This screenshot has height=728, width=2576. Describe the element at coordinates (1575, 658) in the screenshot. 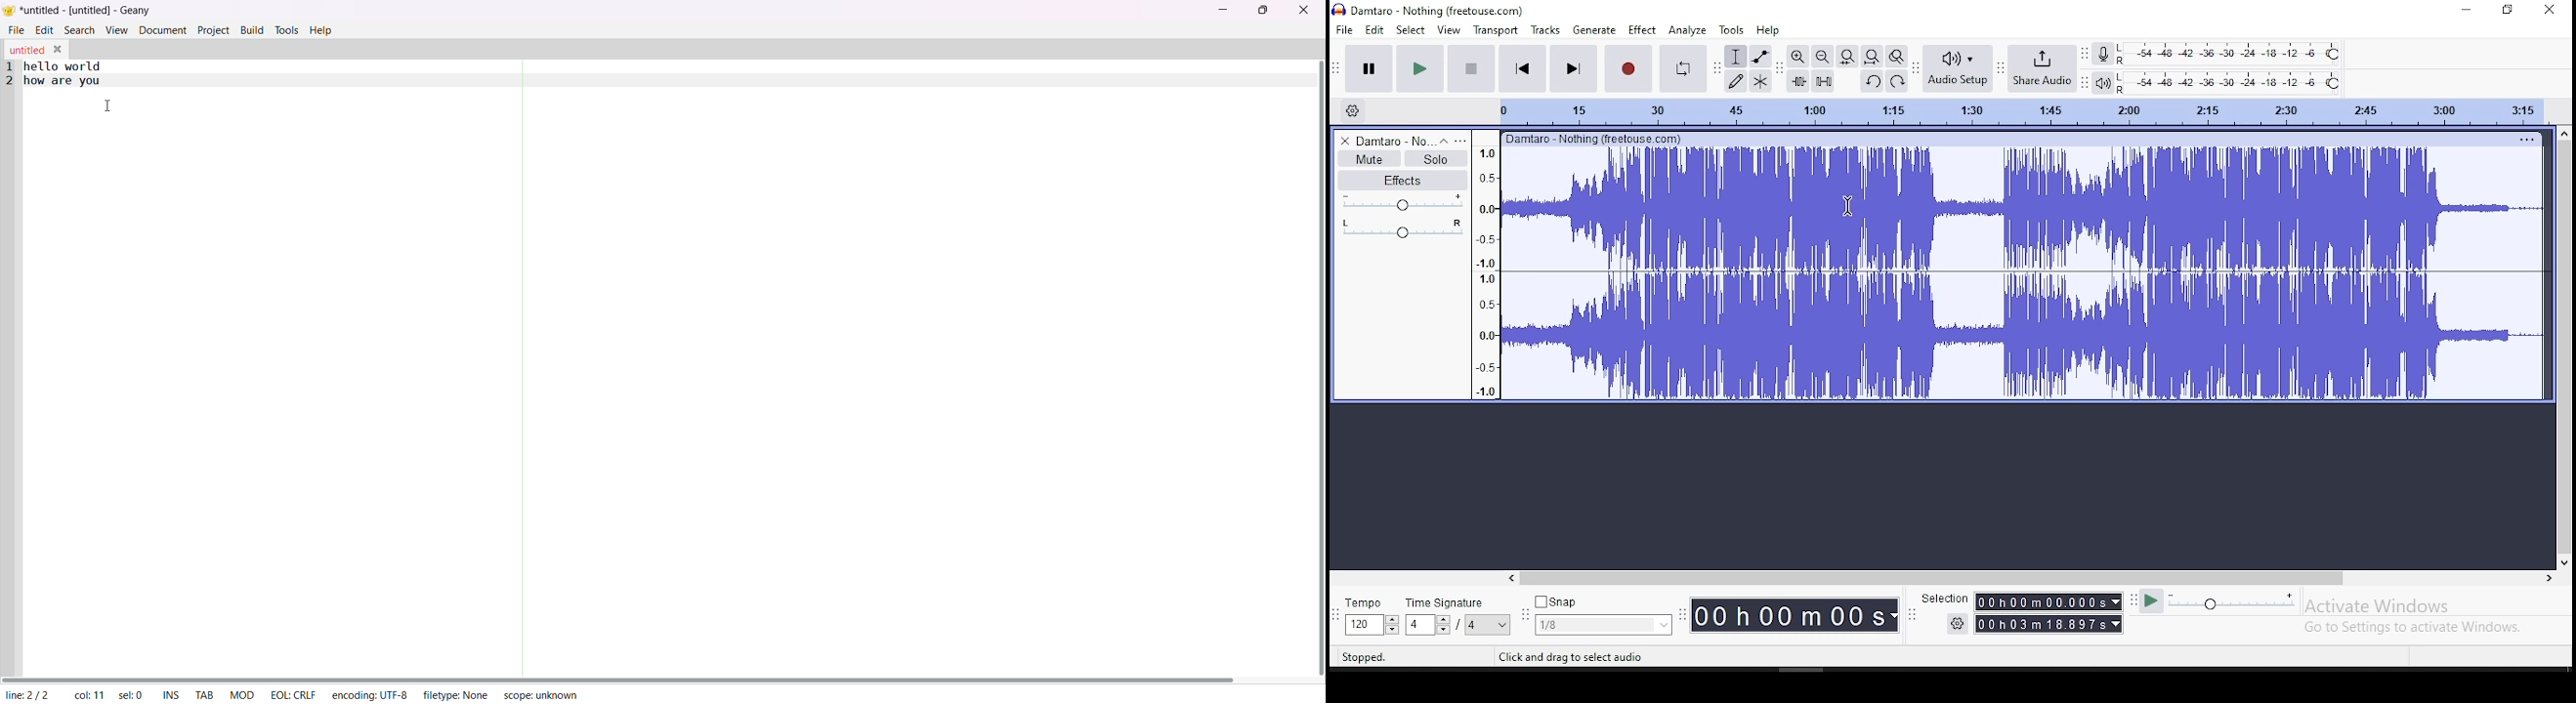

I see `click and drag to select audio` at that location.